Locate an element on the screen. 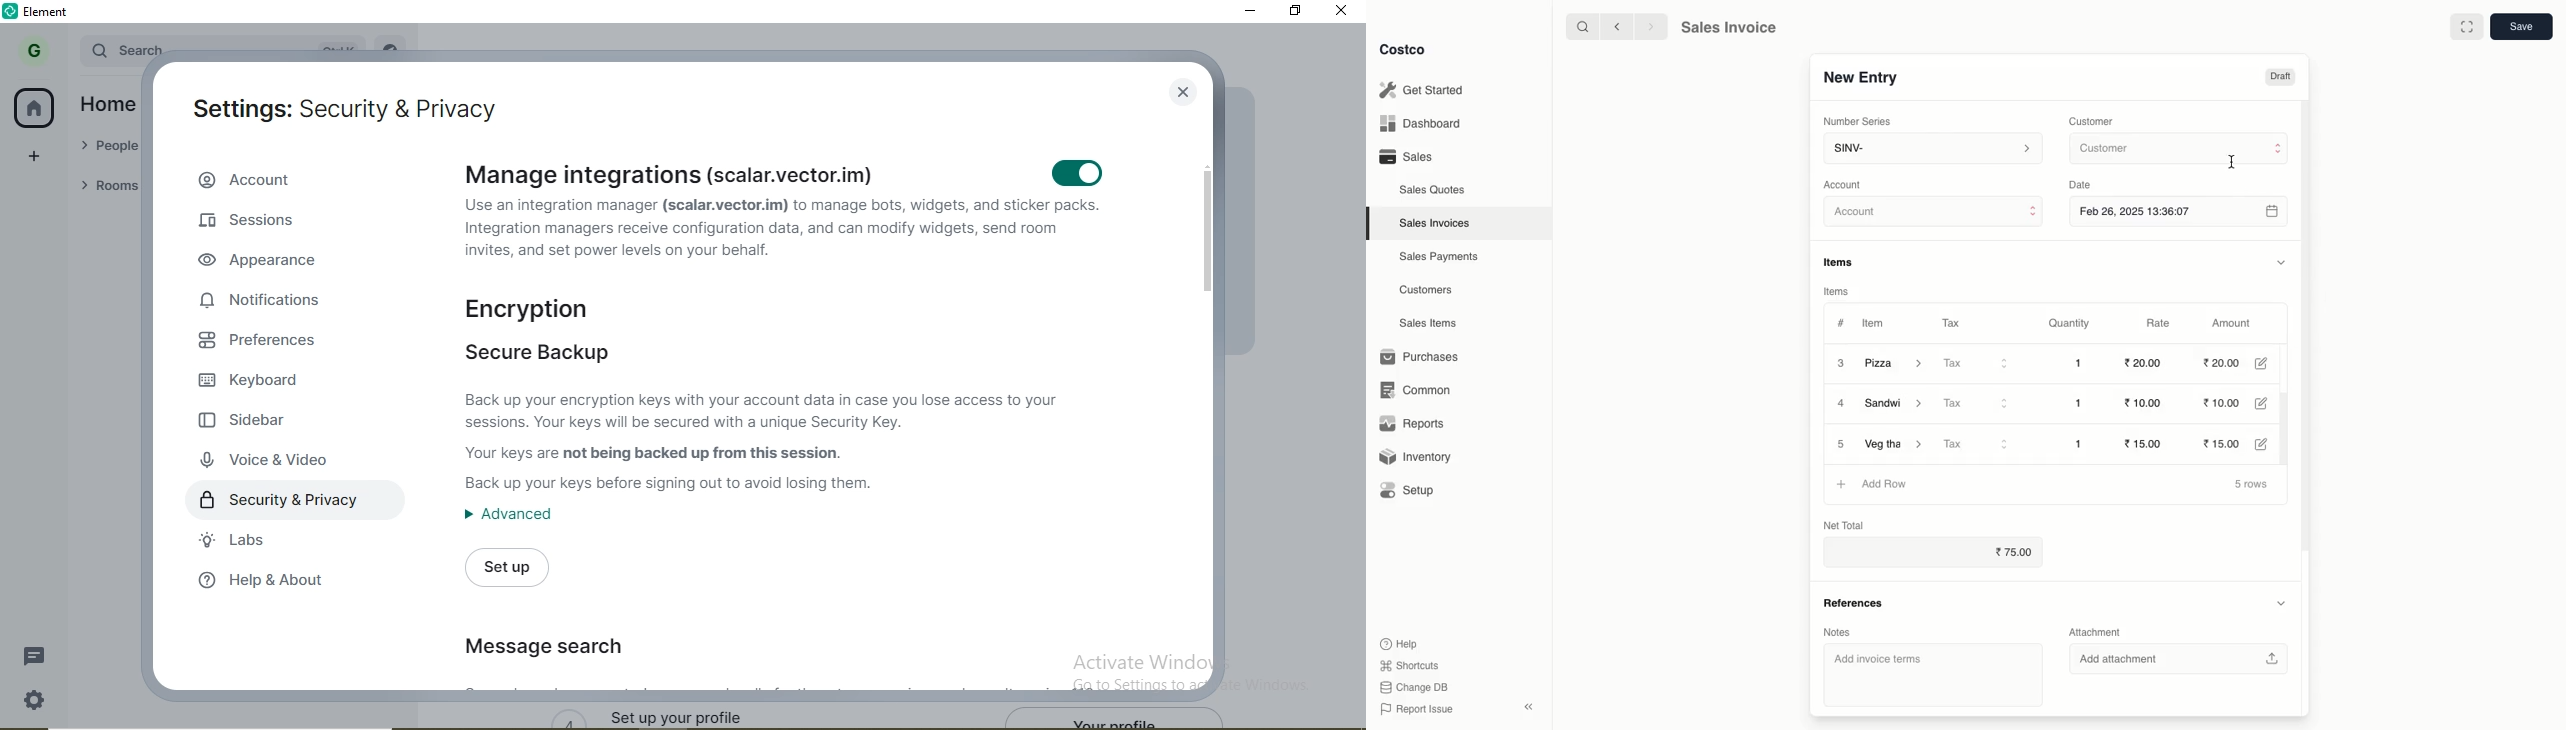 Image resolution: width=2576 pixels, height=756 pixels. Pizza is located at coordinates (1895, 363).